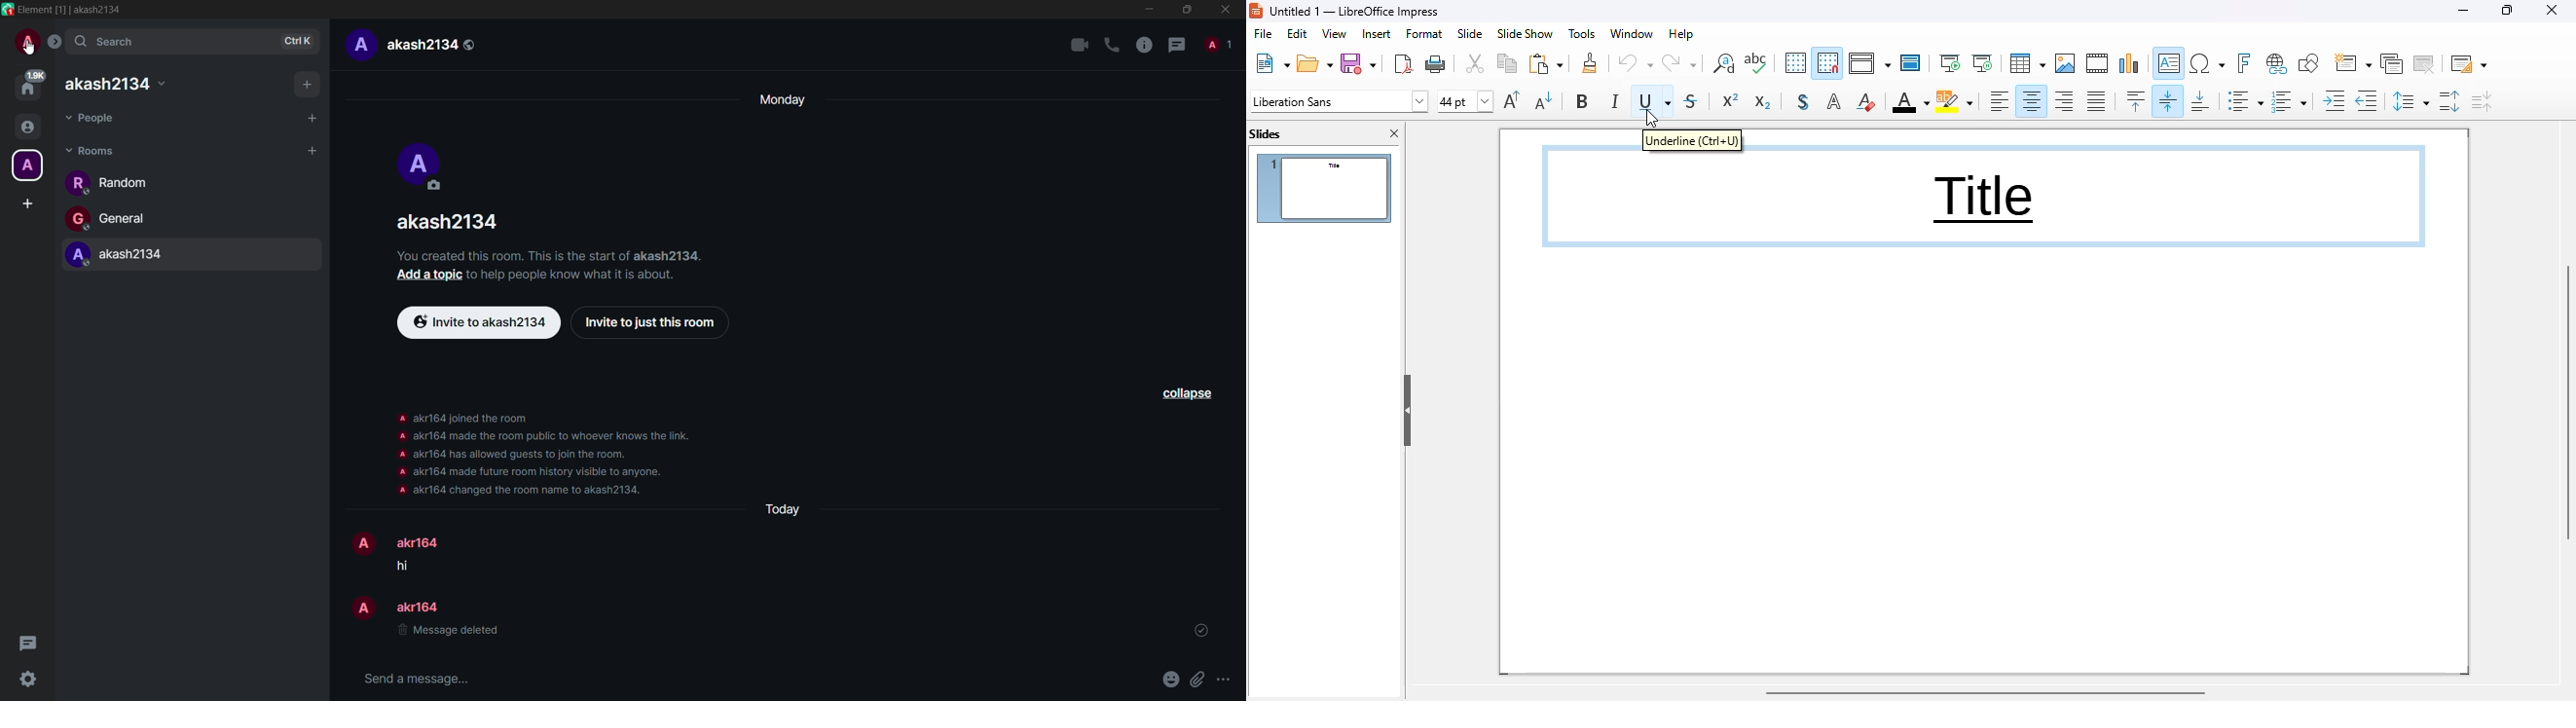 This screenshot has height=728, width=2576. I want to click on strikethrough, so click(1692, 101).